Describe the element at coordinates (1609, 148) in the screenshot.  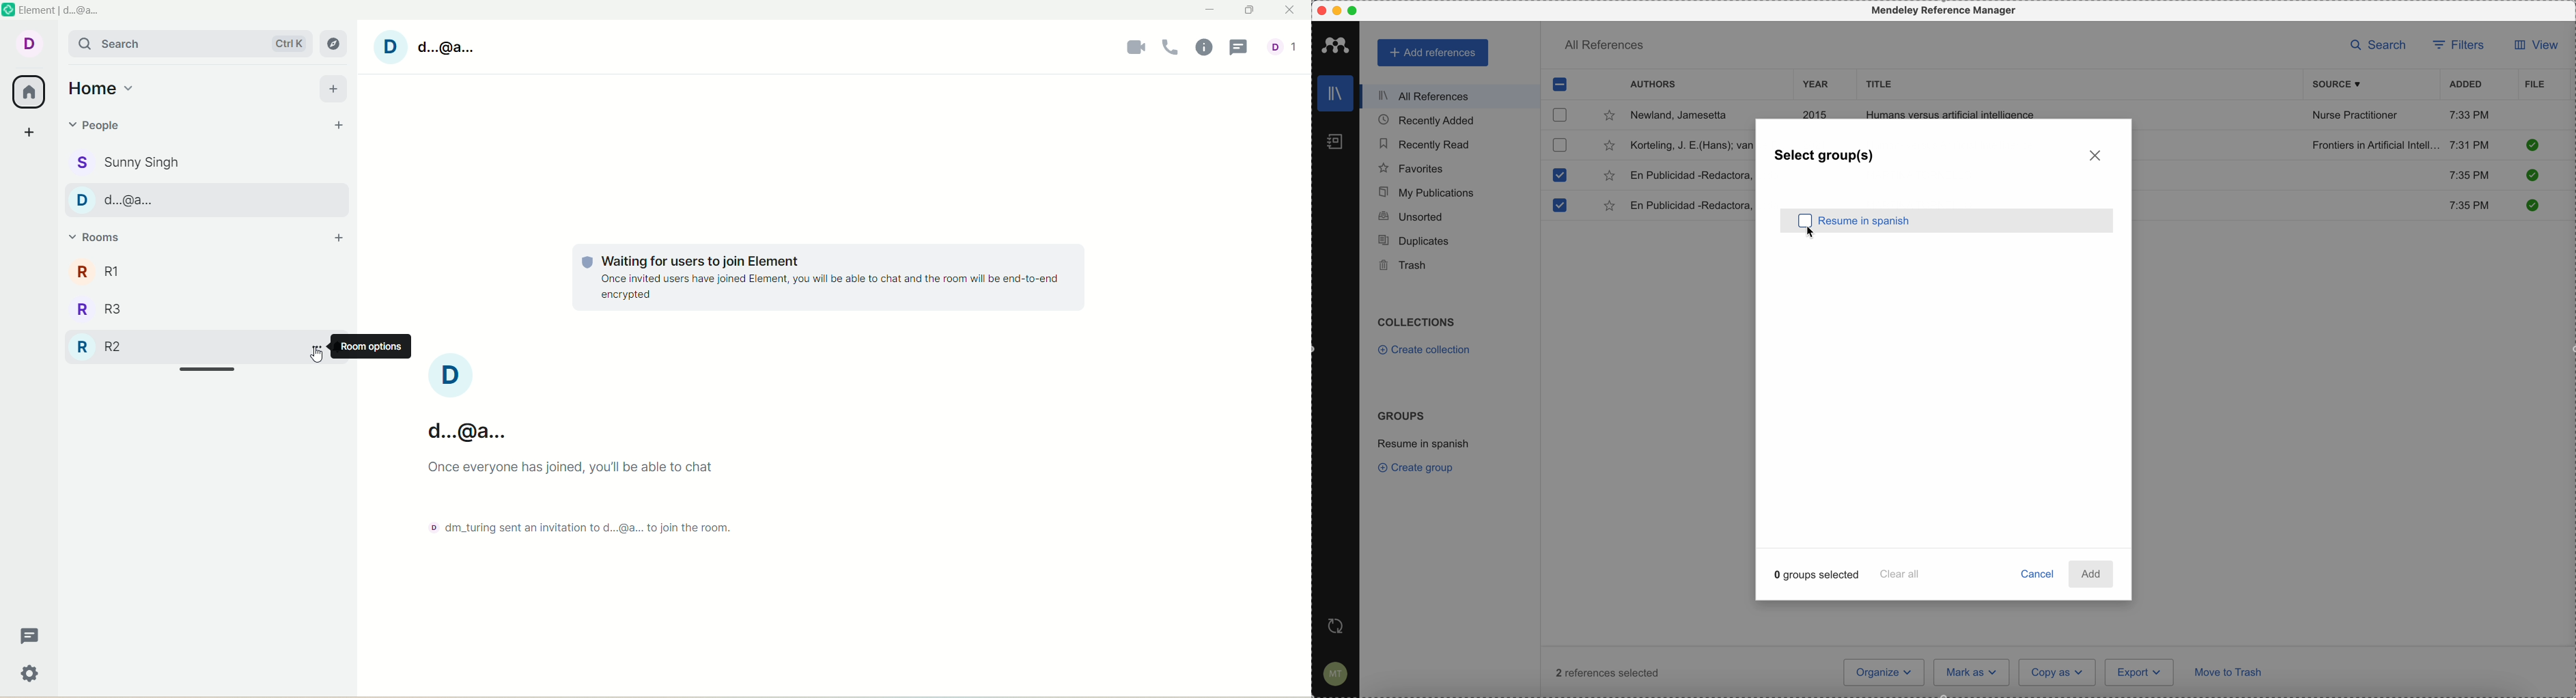
I see `favorite` at that location.